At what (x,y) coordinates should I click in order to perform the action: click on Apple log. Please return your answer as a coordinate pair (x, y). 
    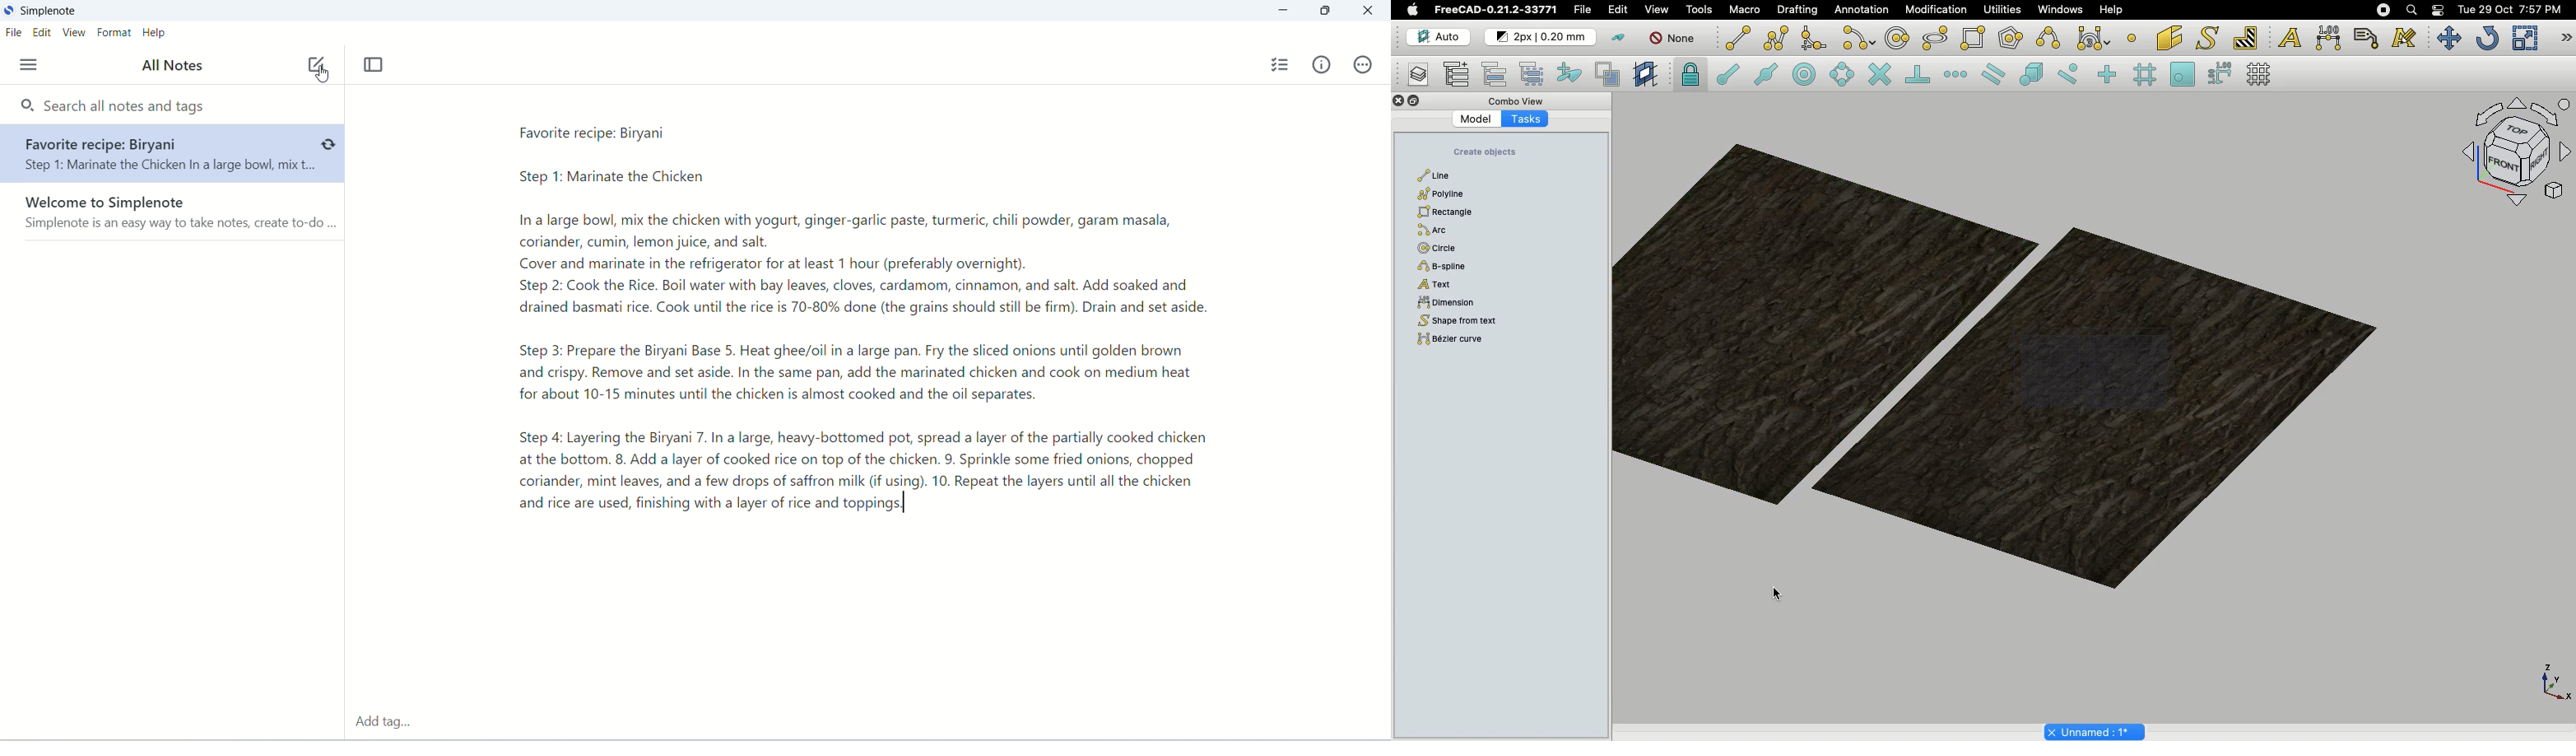
    Looking at the image, I should click on (1413, 9).